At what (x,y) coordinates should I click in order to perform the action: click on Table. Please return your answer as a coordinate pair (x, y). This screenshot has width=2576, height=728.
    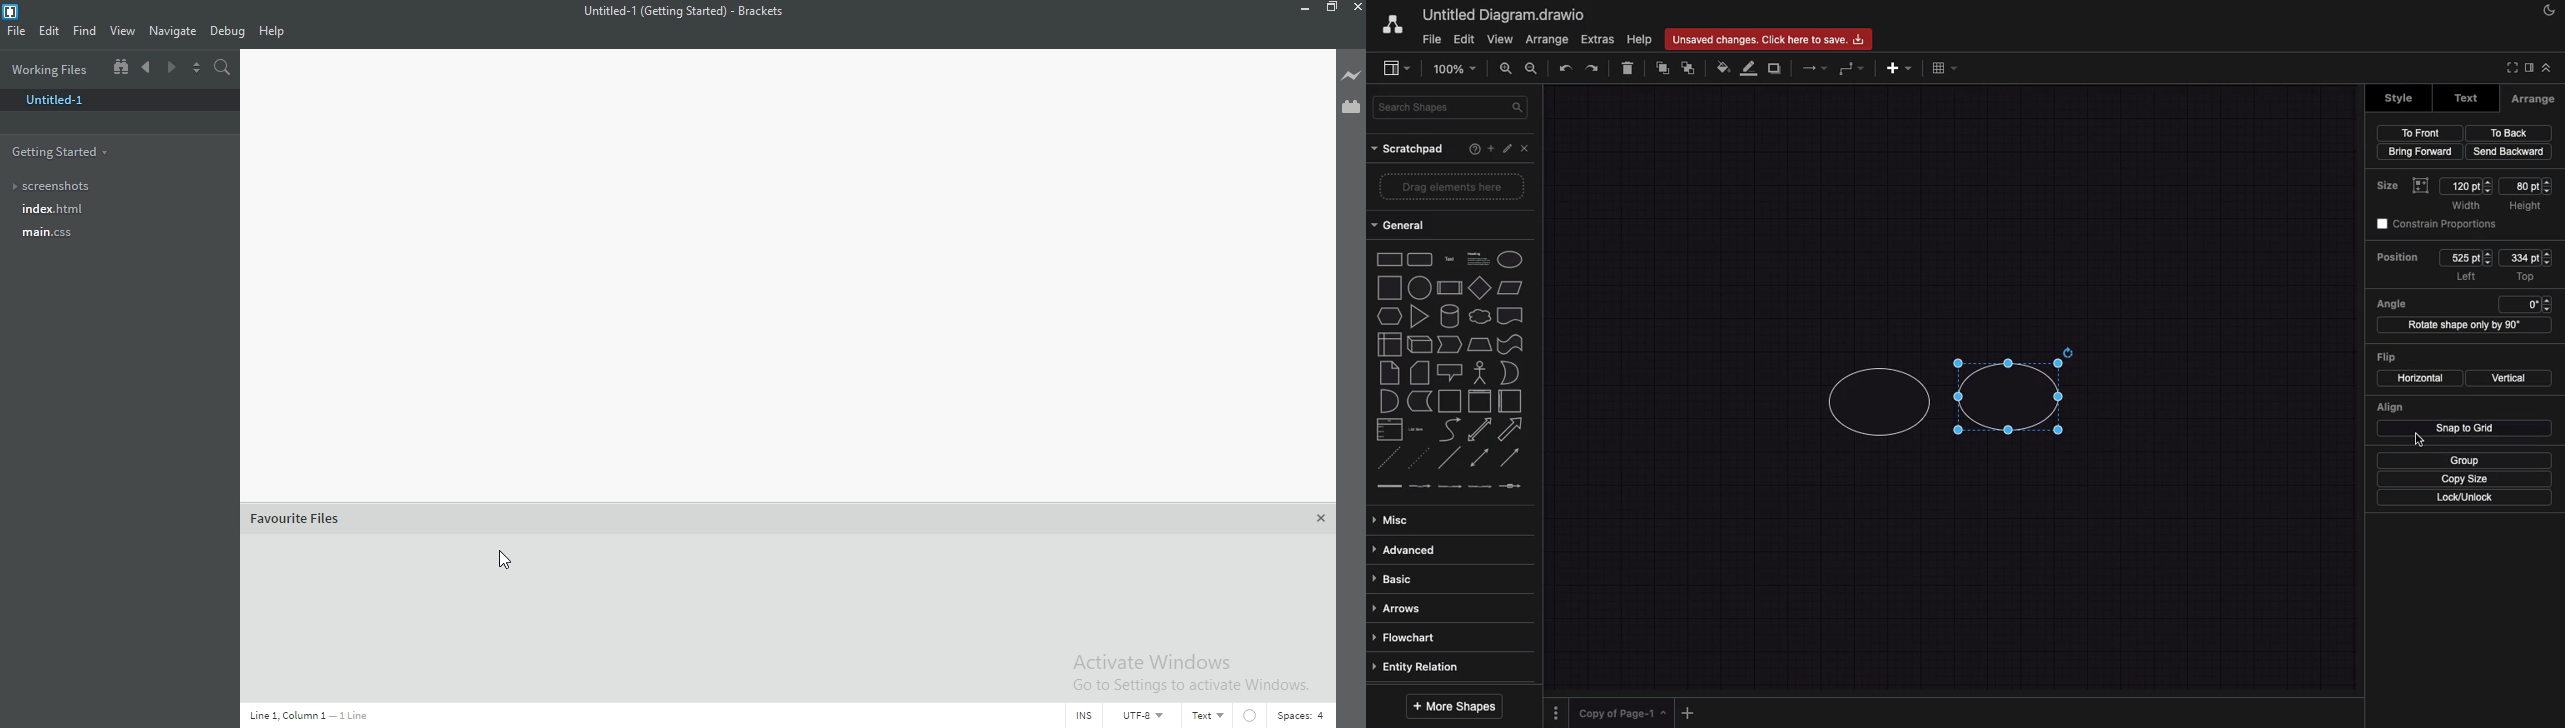
    Looking at the image, I should click on (1942, 70).